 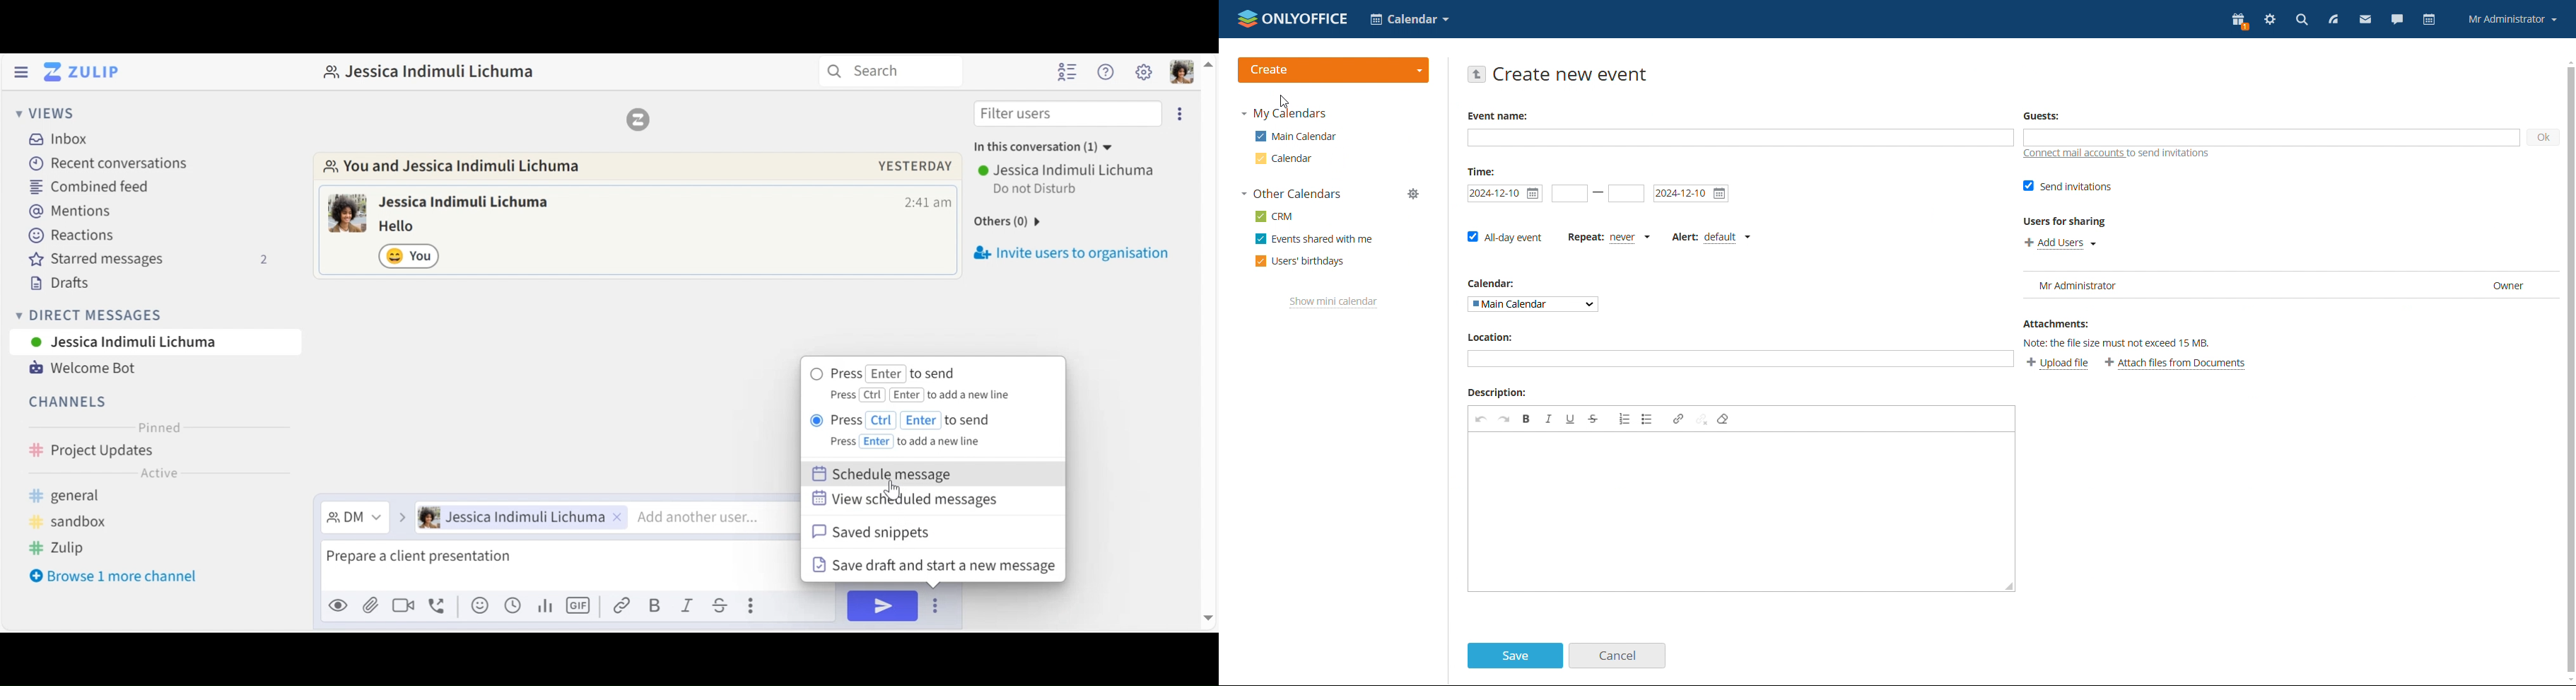 I want to click on Calendar:, so click(x=1486, y=282).